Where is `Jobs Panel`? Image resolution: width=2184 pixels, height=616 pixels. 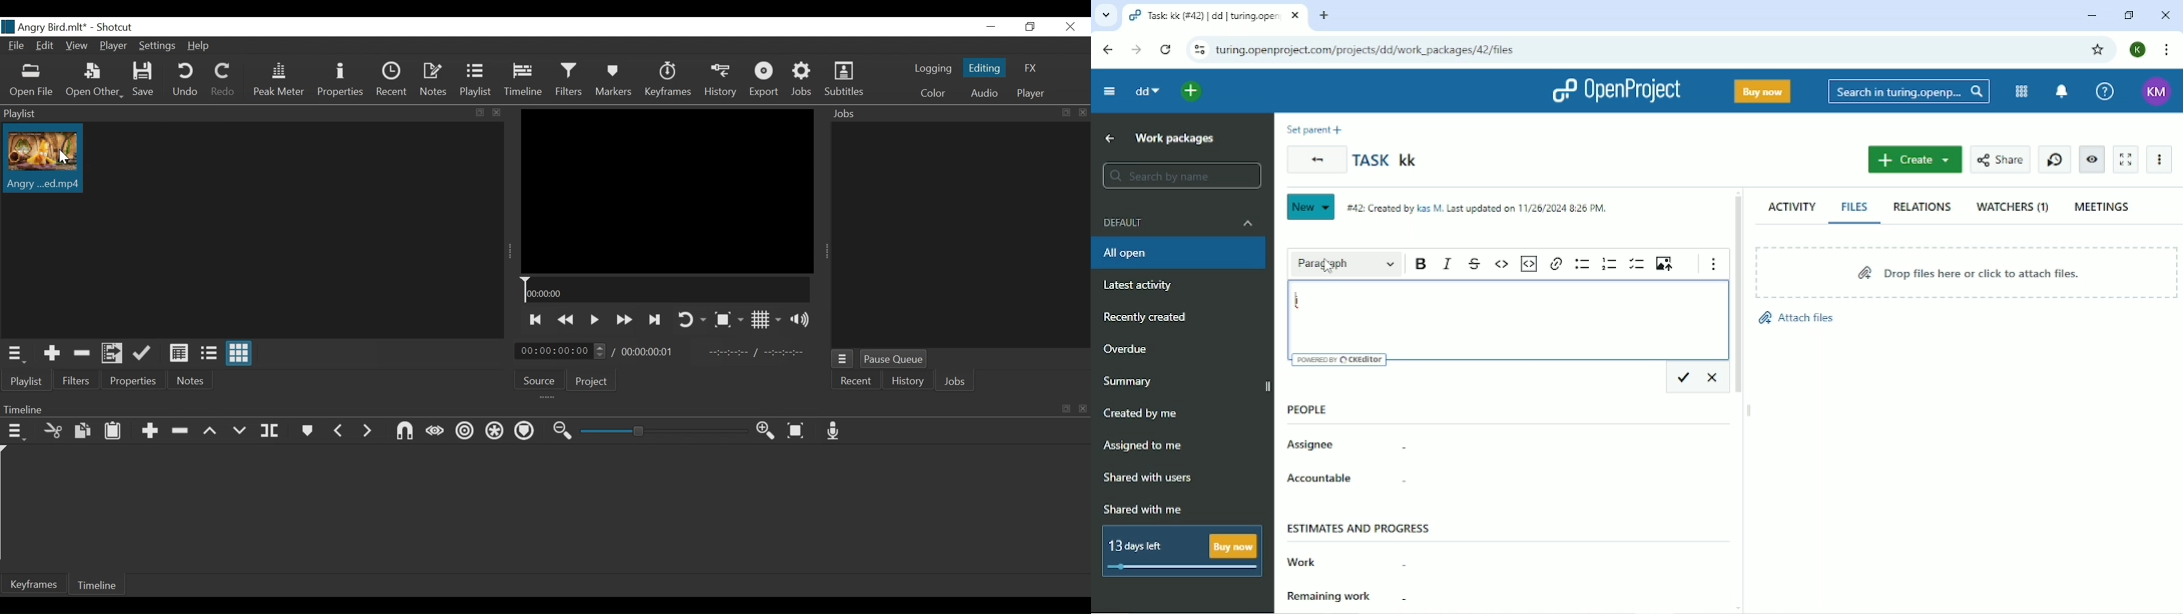 Jobs Panel is located at coordinates (961, 112).